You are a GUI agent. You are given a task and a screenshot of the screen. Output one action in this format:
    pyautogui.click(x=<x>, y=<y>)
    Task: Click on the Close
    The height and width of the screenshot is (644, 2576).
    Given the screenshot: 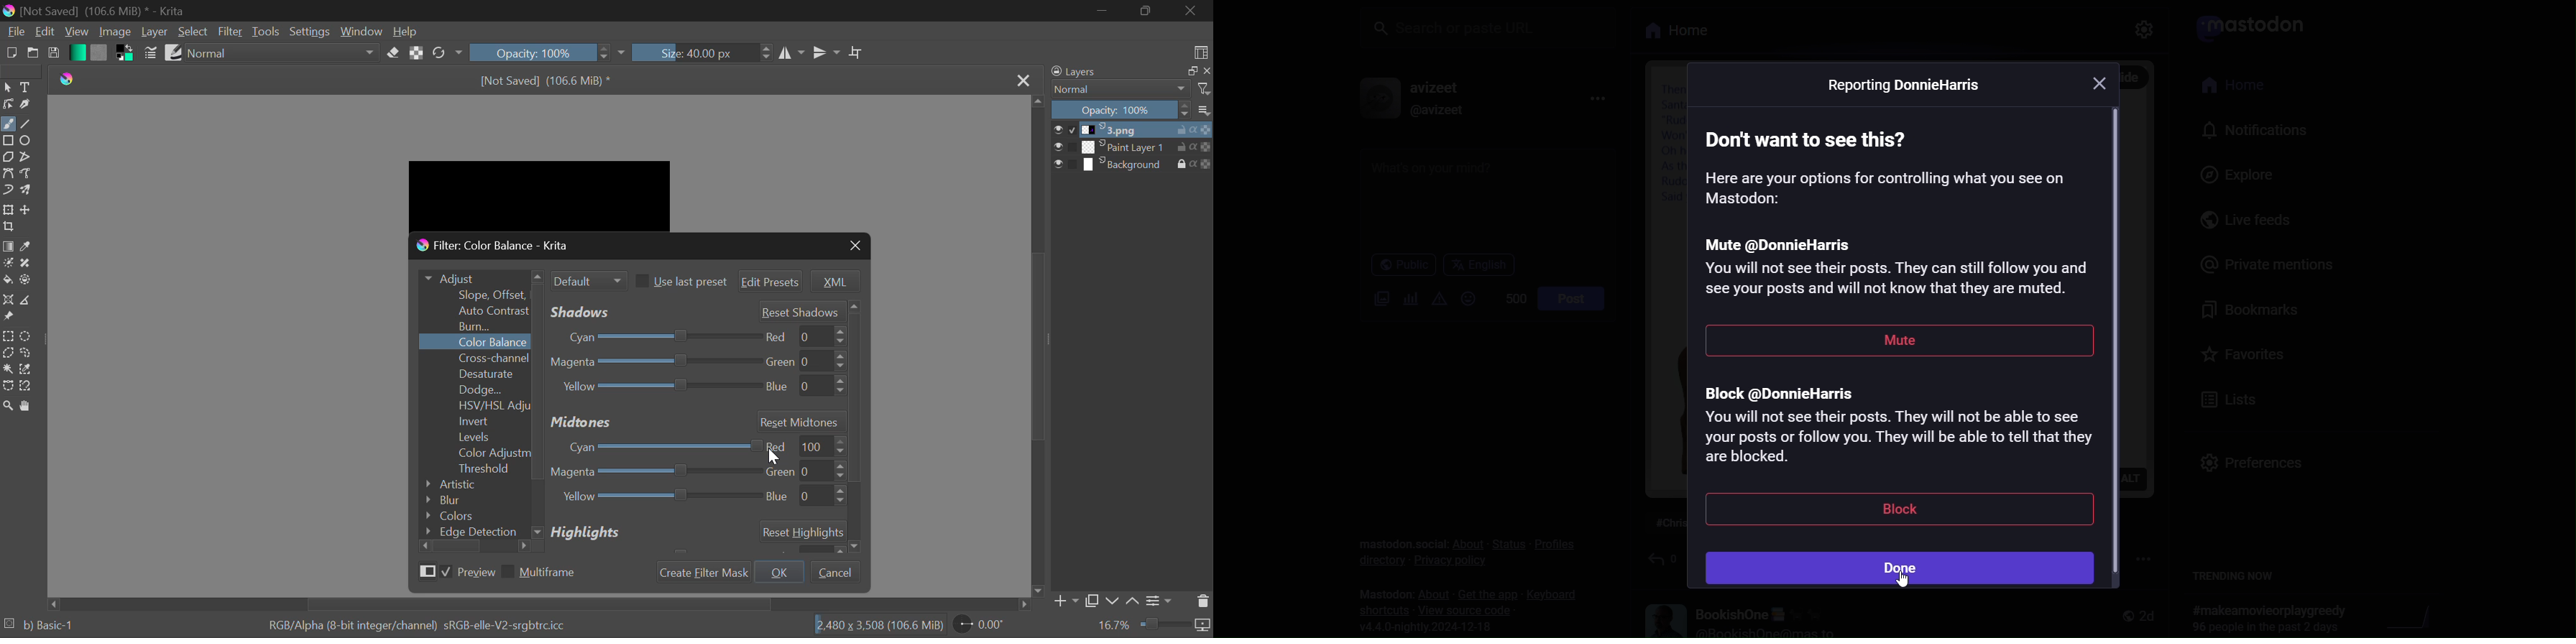 What is the action you would take?
    pyautogui.click(x=856, y=246)
    